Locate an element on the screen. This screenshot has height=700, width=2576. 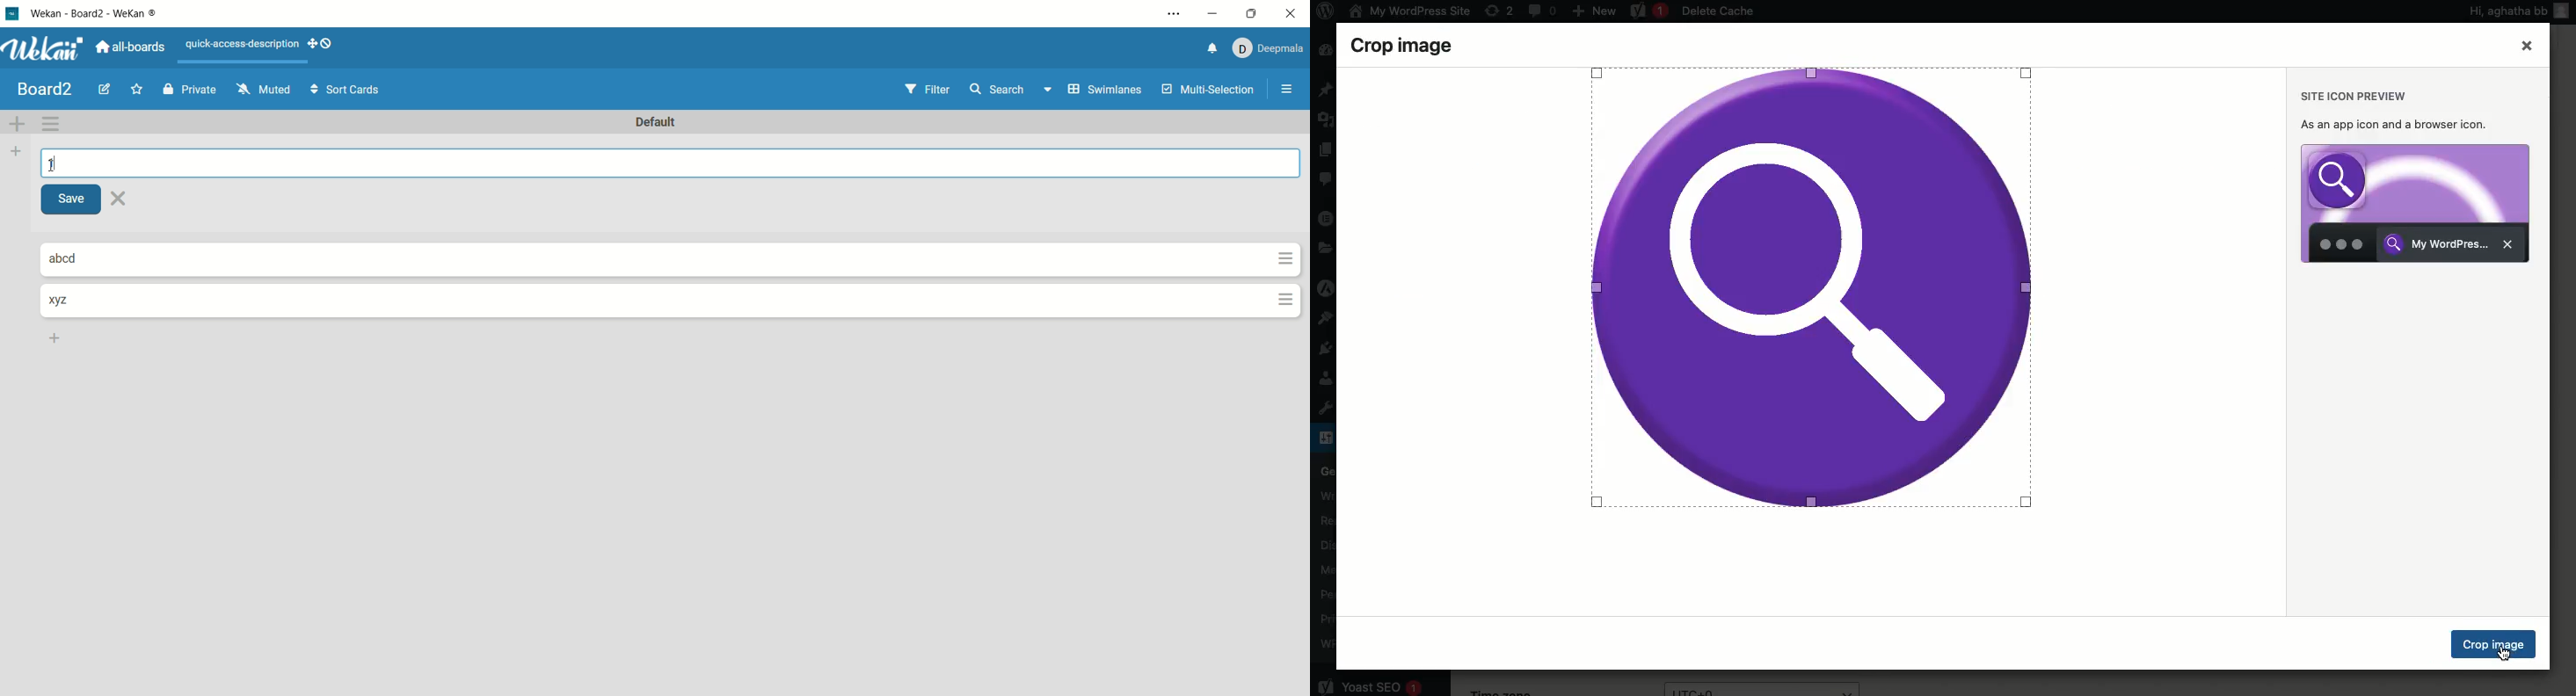
cursor is located at coordinates (2511, 656).